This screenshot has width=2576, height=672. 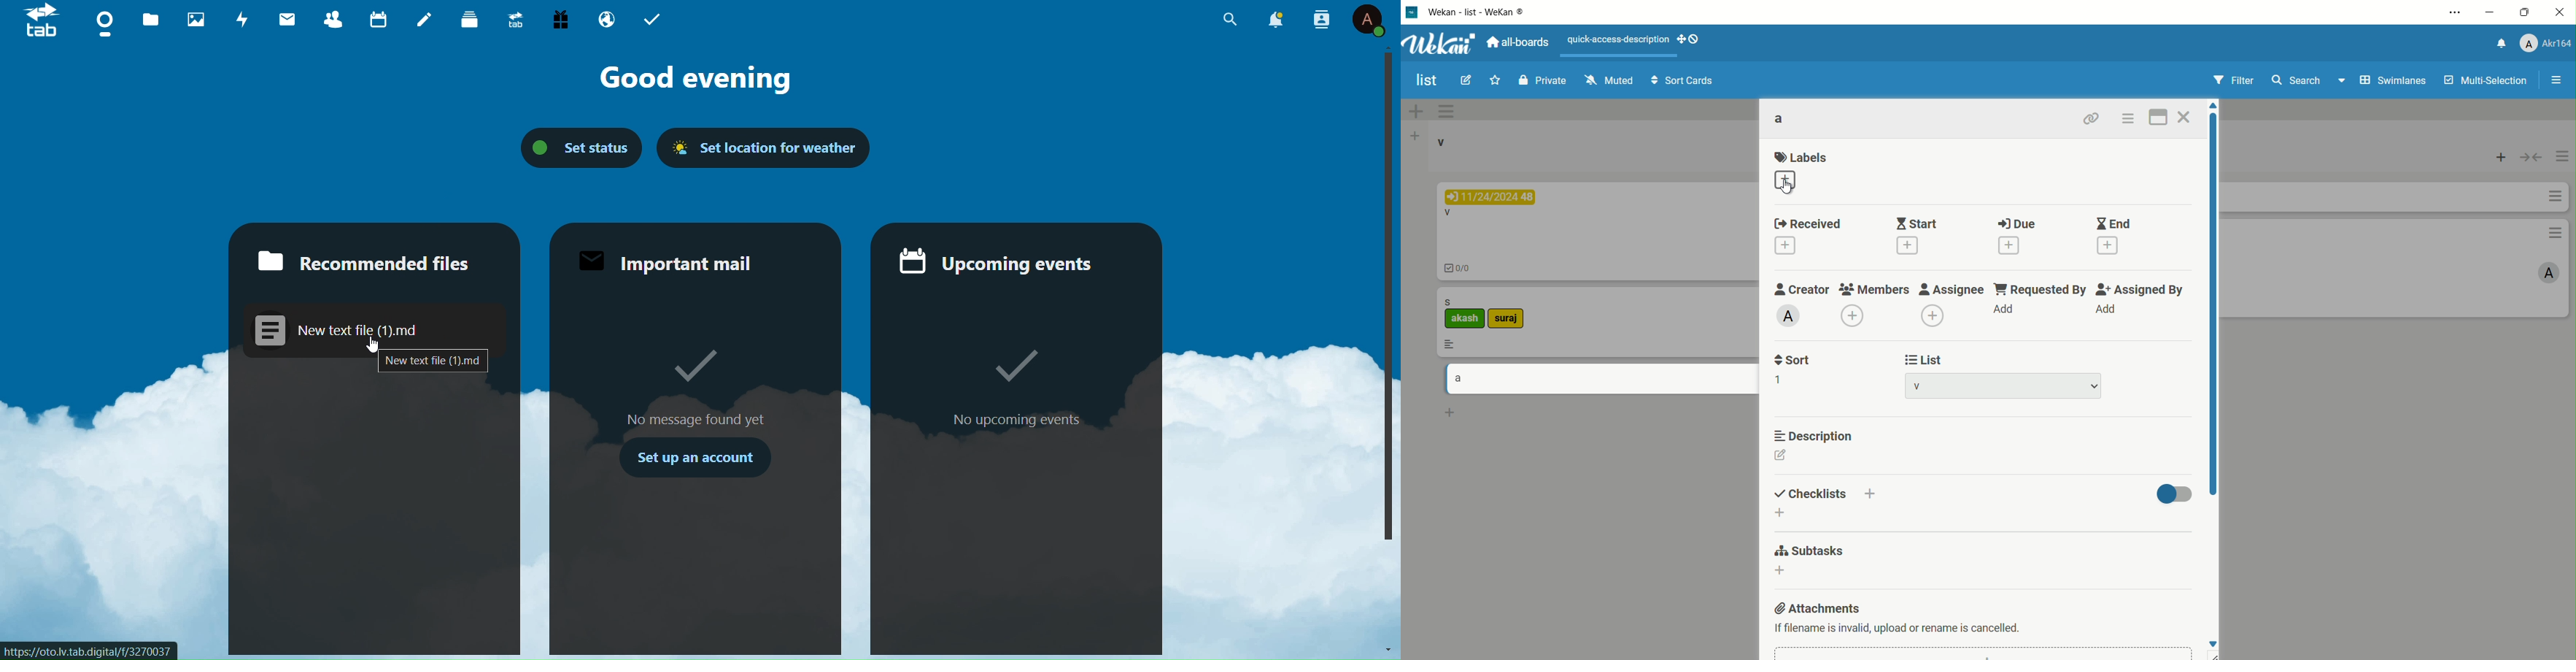 What do you see at coordinates (671, 264) in the screenshot?
I see `important mail` at bounding box center [671, 264].